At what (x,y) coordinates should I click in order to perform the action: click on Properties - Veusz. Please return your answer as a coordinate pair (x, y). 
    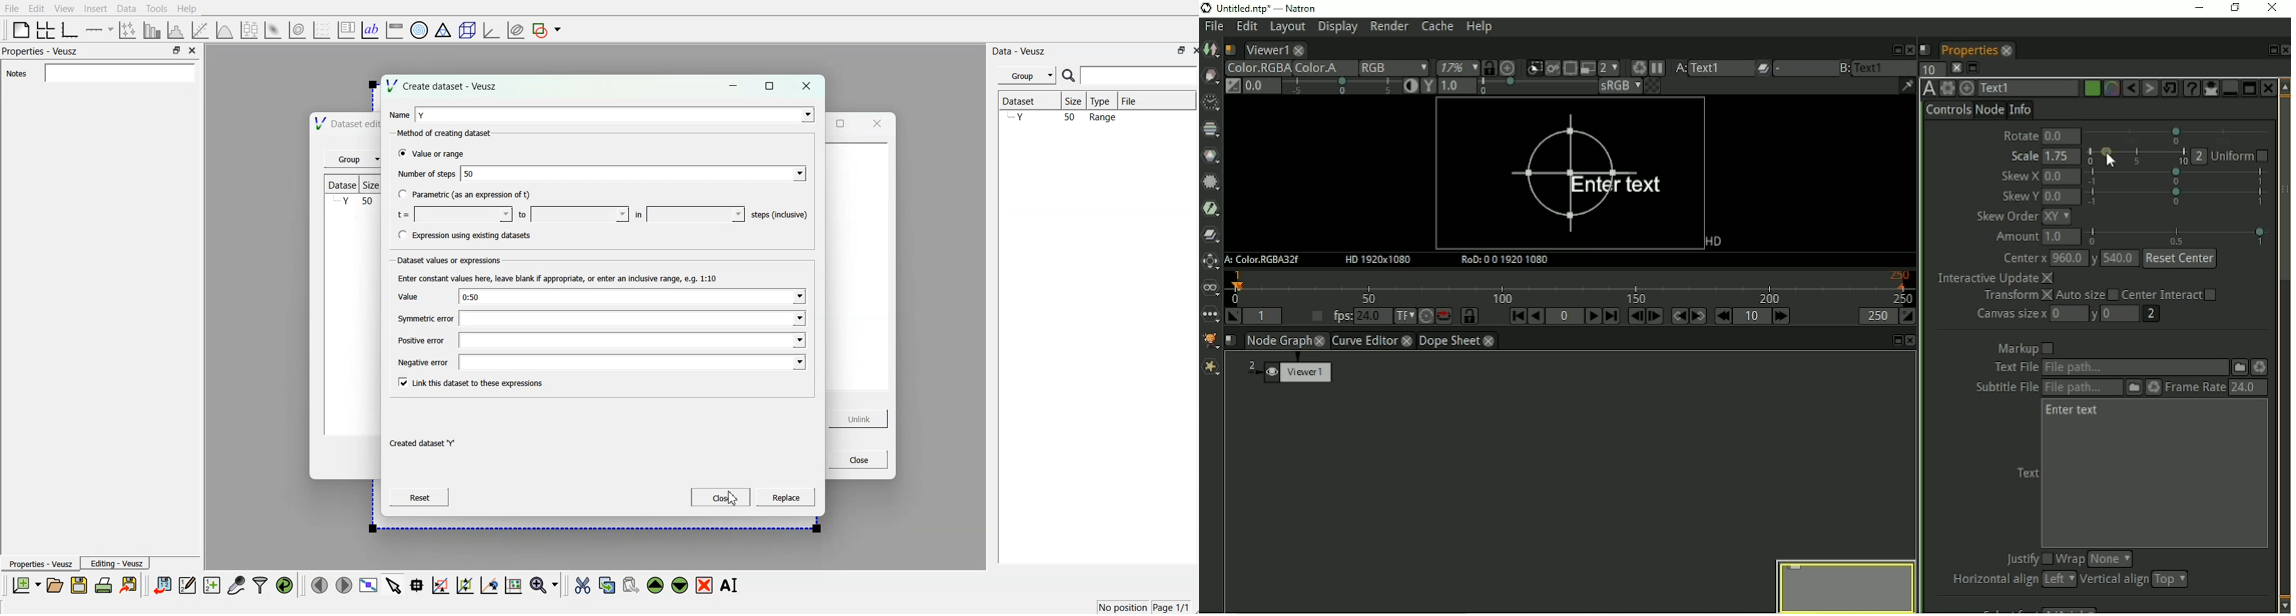
    Looking at the image, I should click on (41, 564).